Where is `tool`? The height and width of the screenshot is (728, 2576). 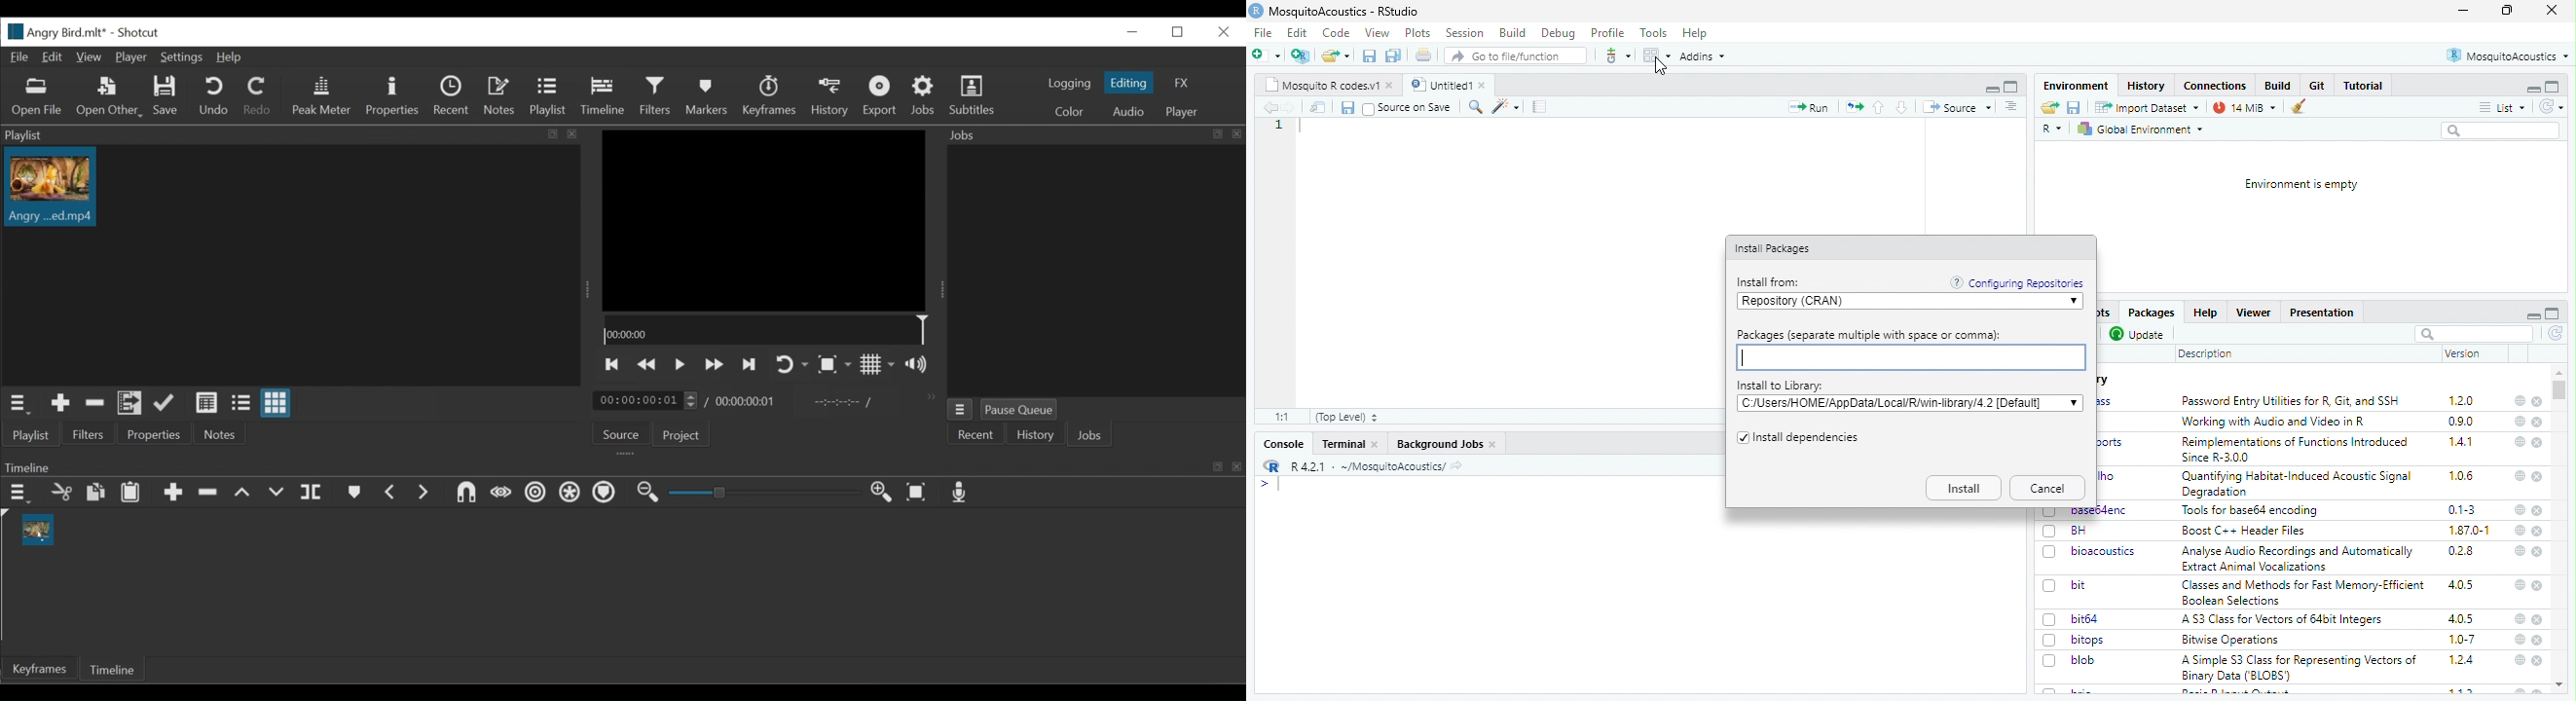 tool is located at coordinates (1616, 55).